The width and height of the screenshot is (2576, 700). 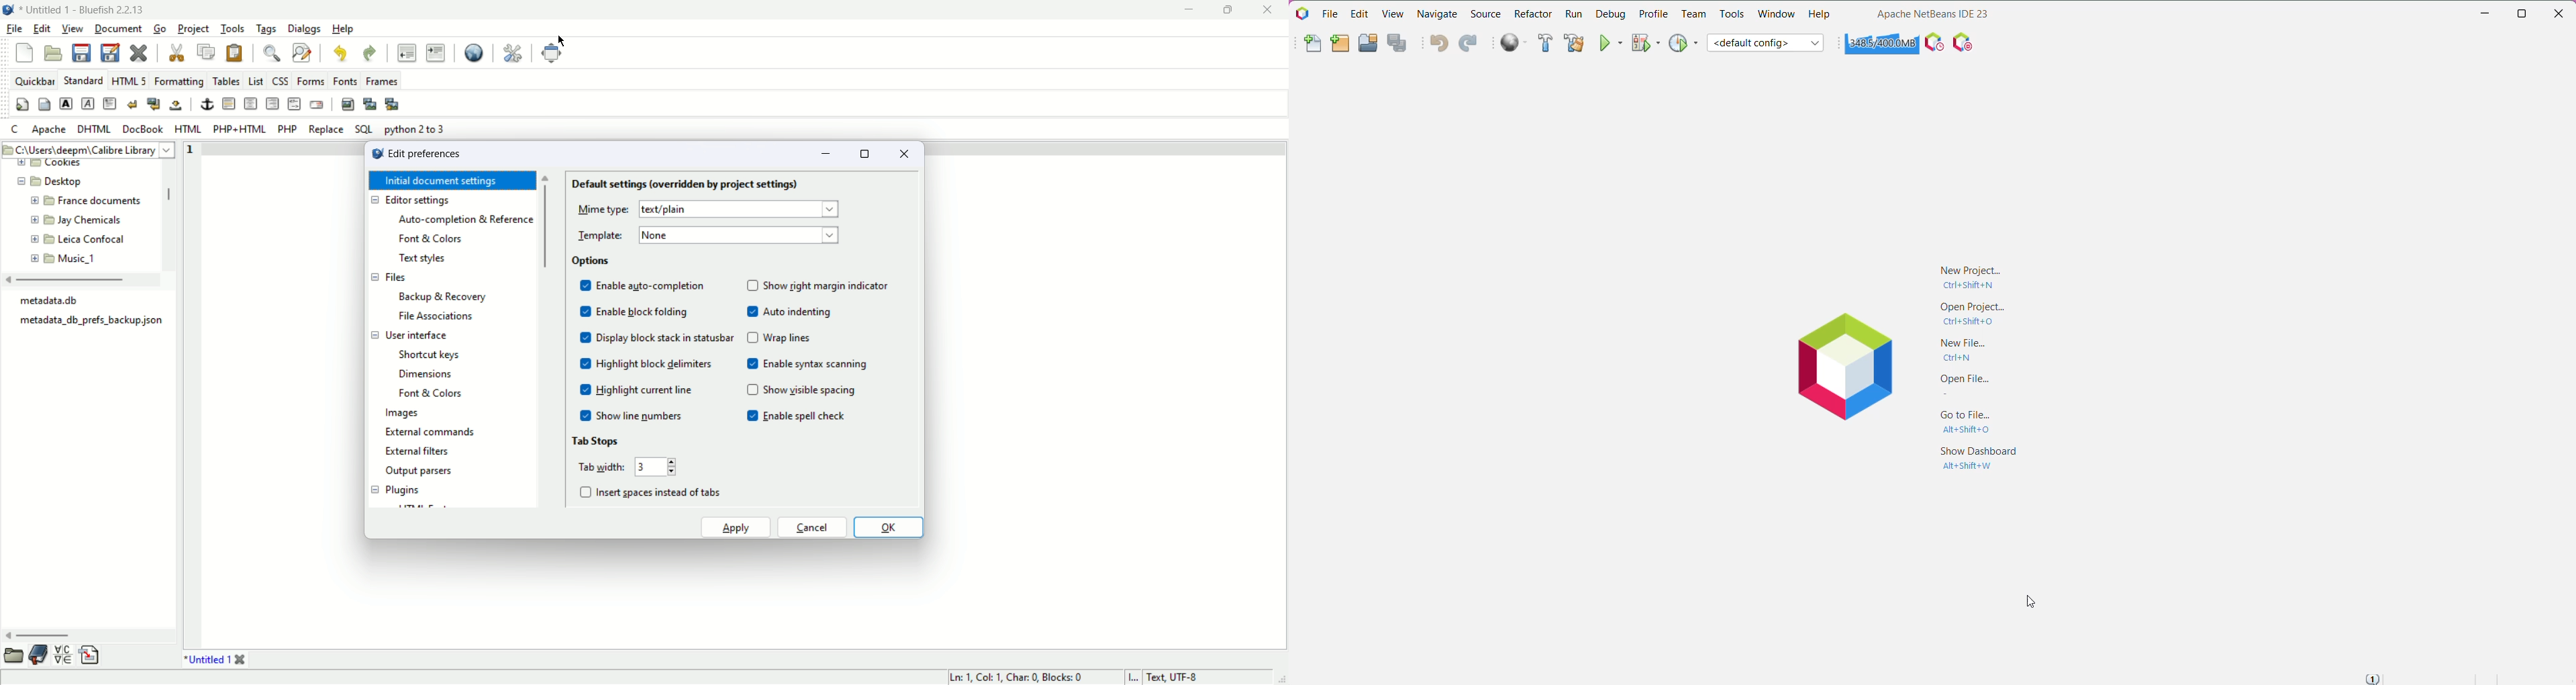 I want to click on New File, so click(x=1311, y=46).